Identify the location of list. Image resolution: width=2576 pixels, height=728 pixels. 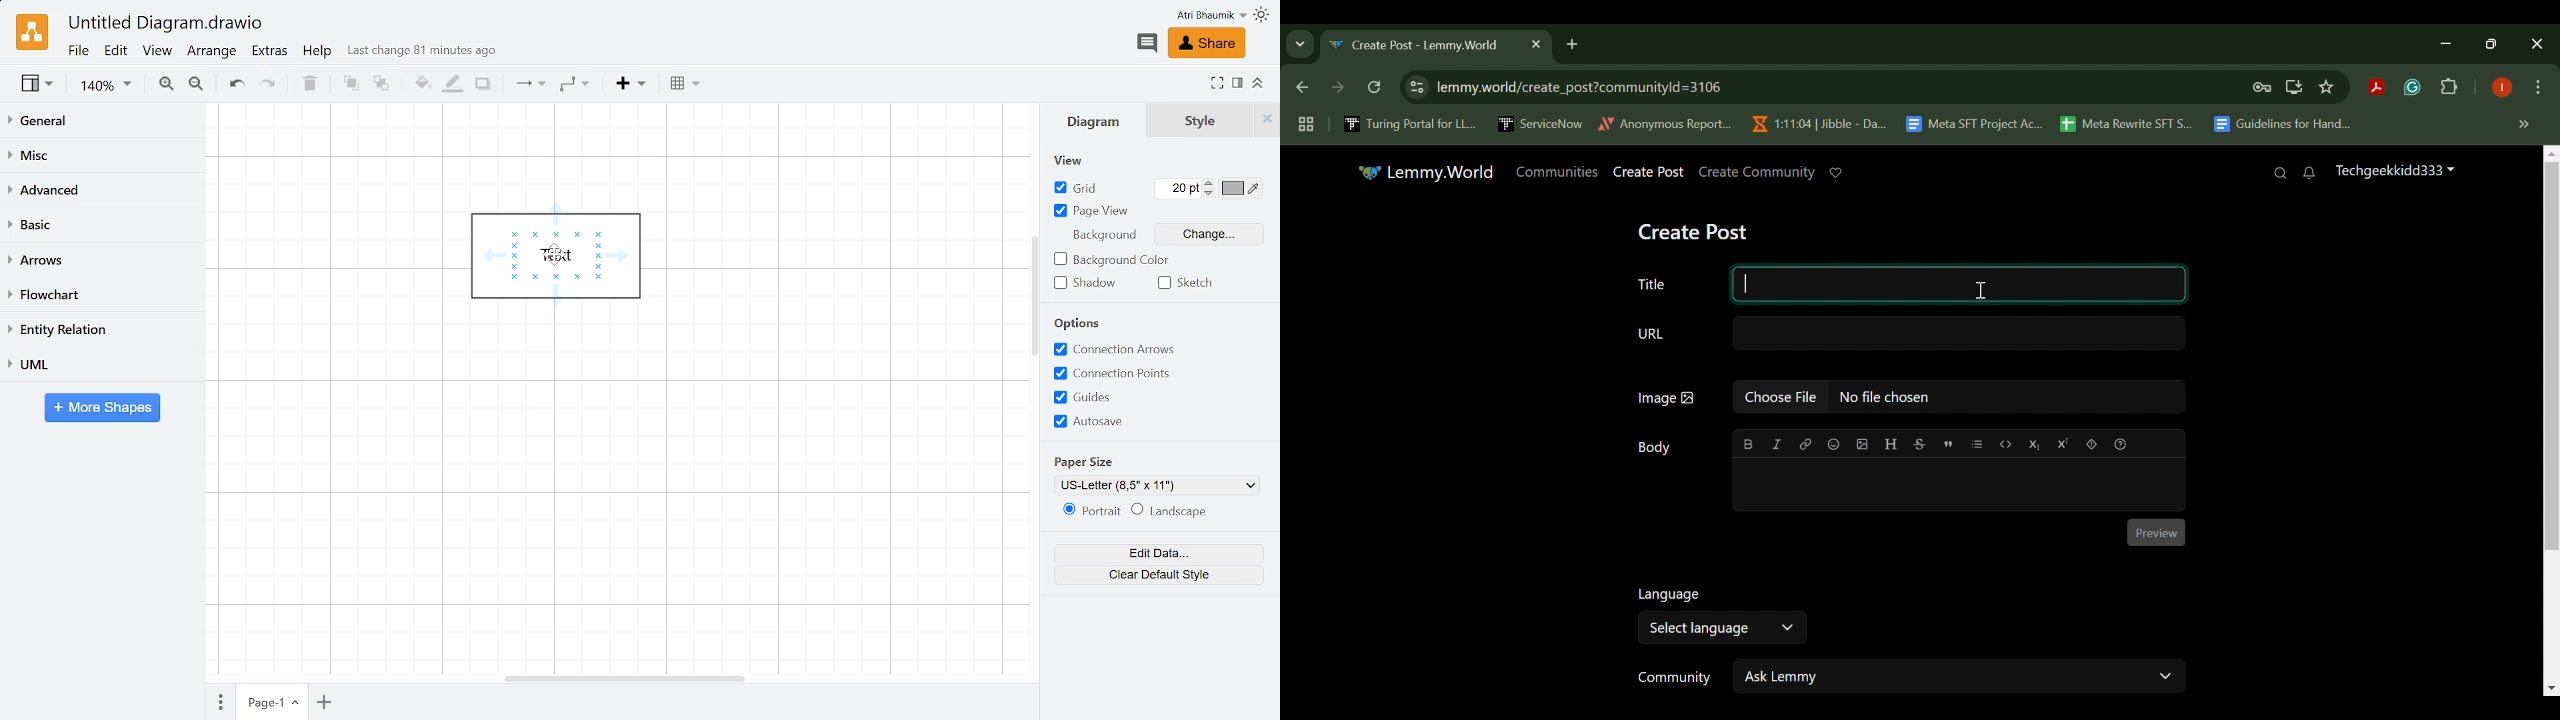
(1978, 443).